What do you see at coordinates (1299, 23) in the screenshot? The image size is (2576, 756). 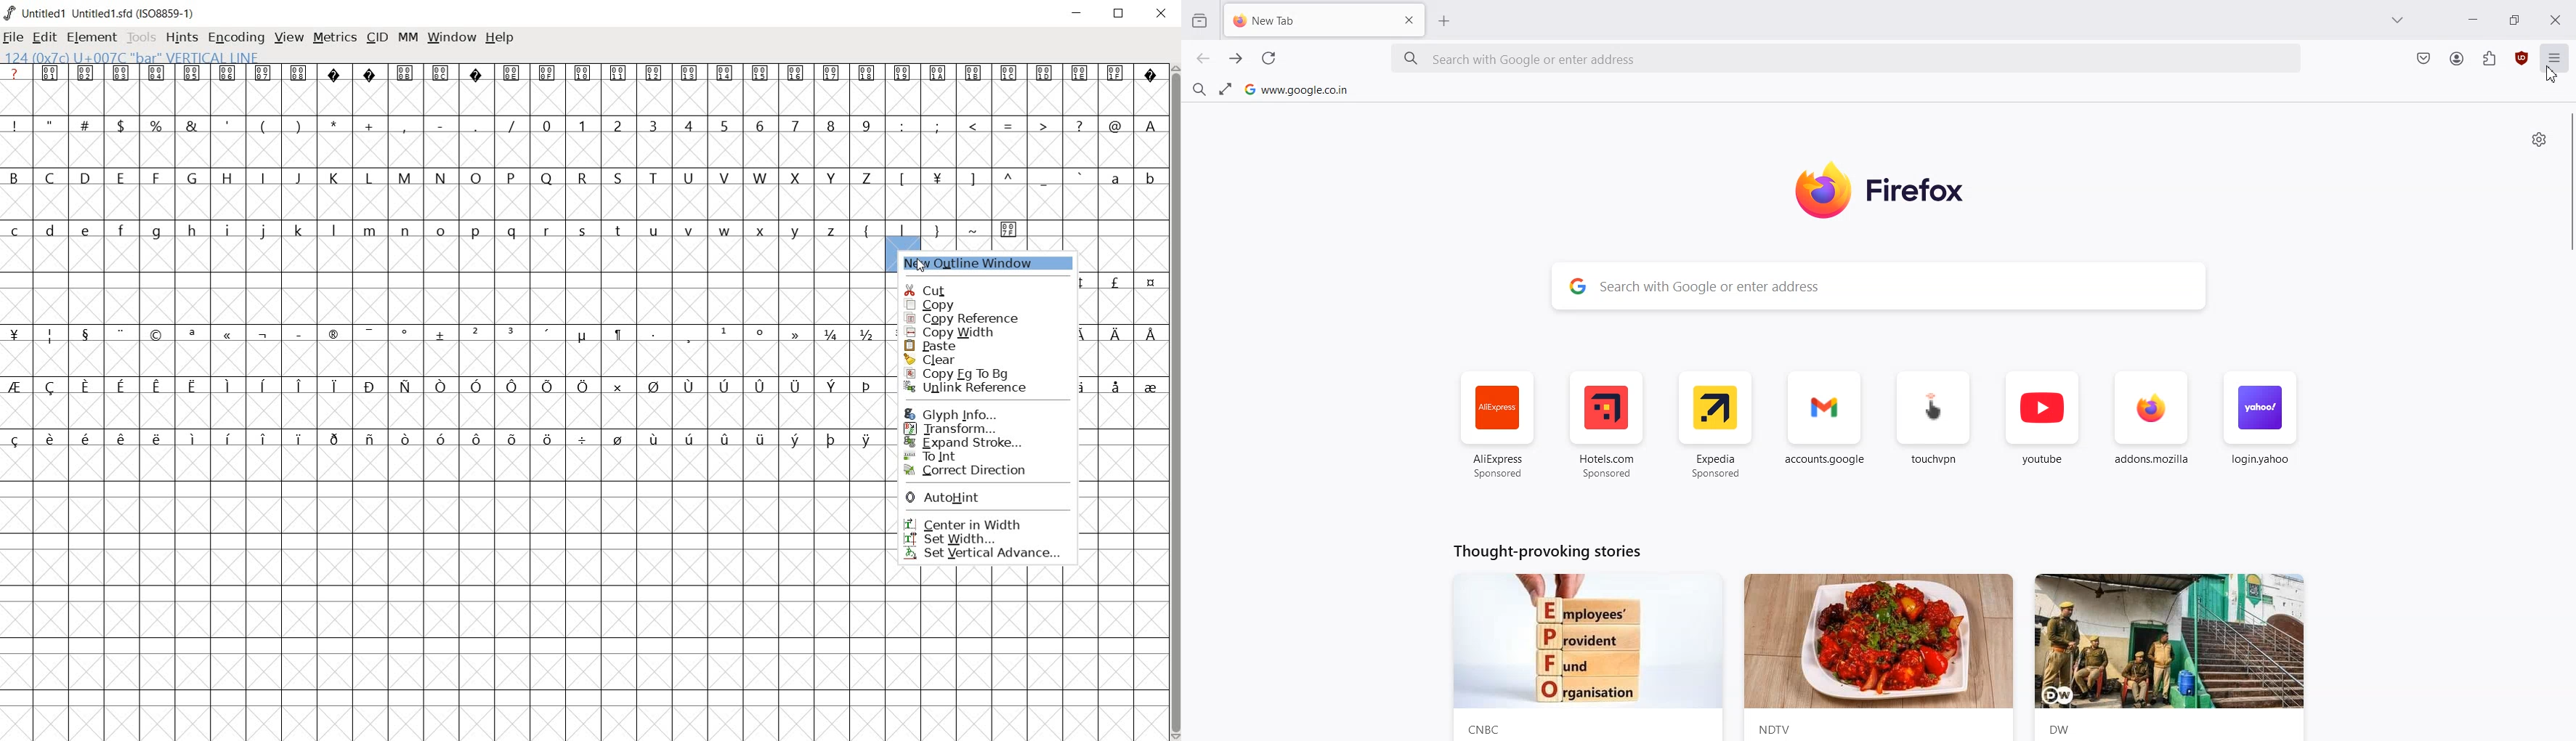 I see `New Tab` at bounding box center [1299, 23].